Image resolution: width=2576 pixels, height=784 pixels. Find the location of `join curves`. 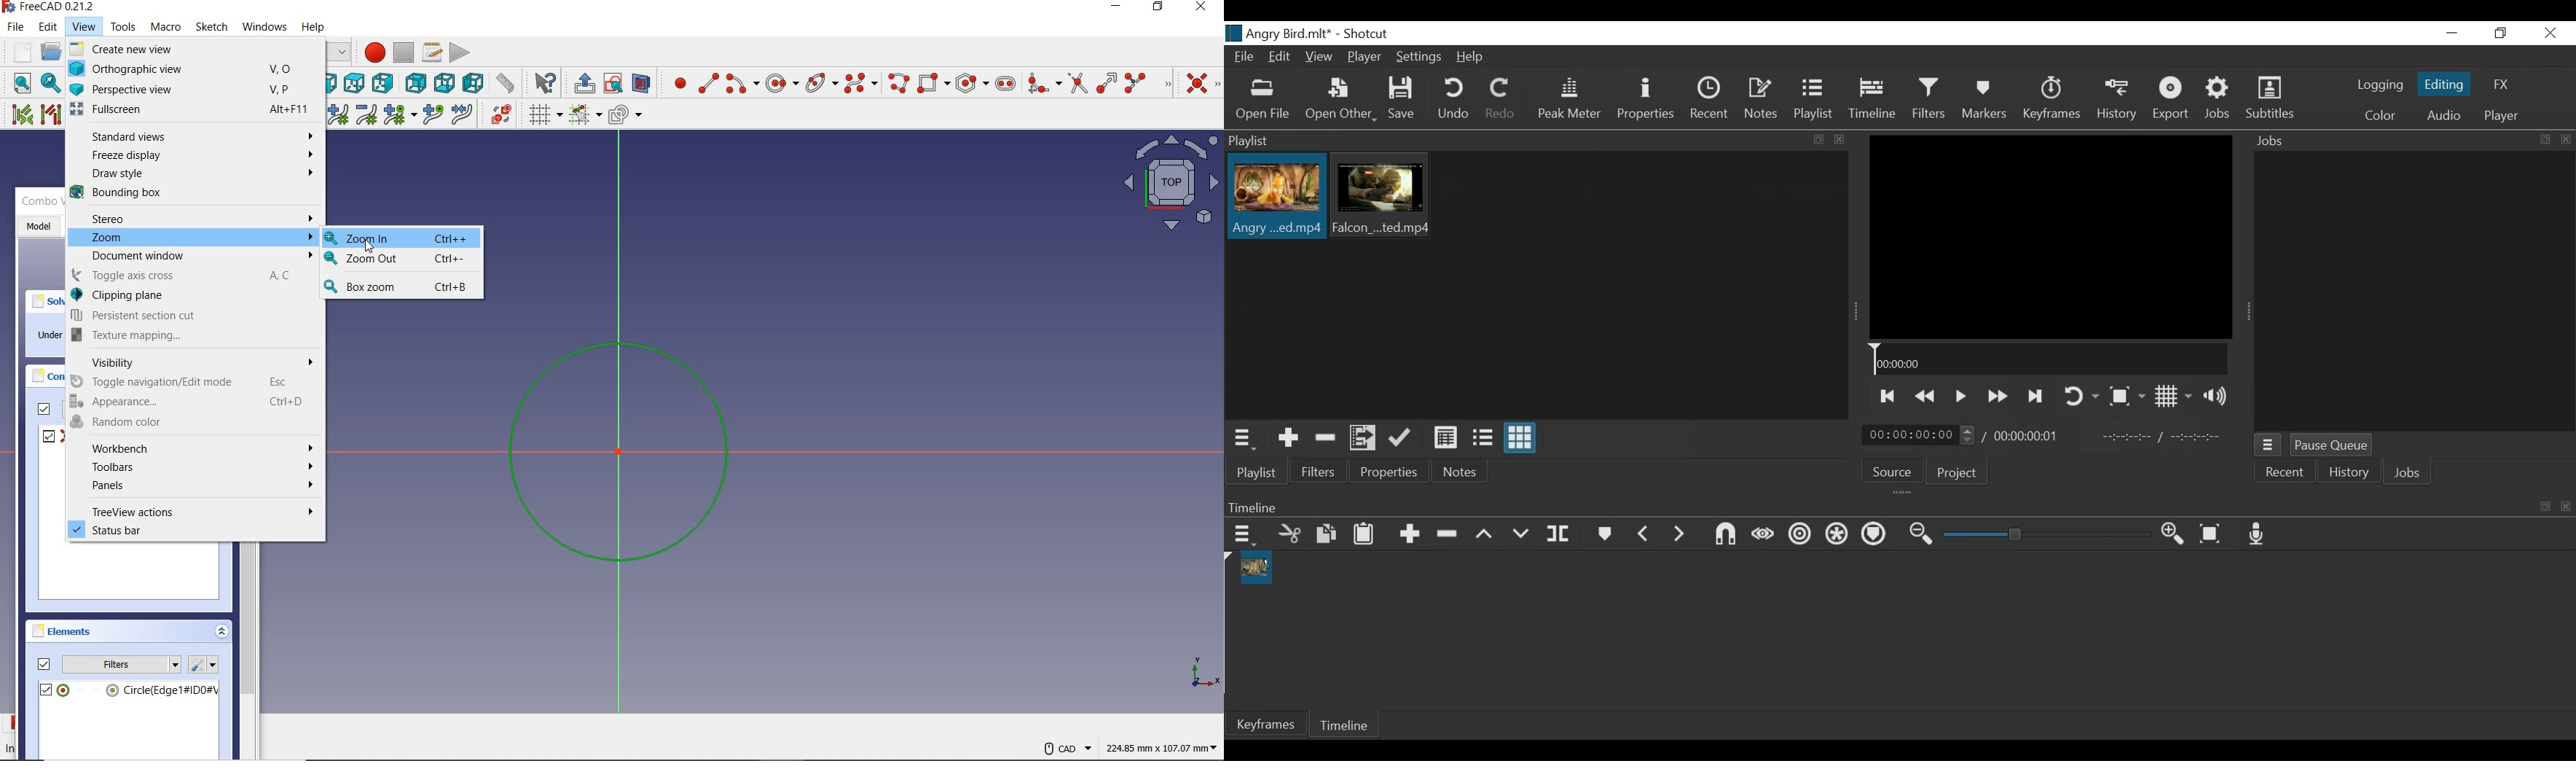

join curves is located at coordinates (461, 114).